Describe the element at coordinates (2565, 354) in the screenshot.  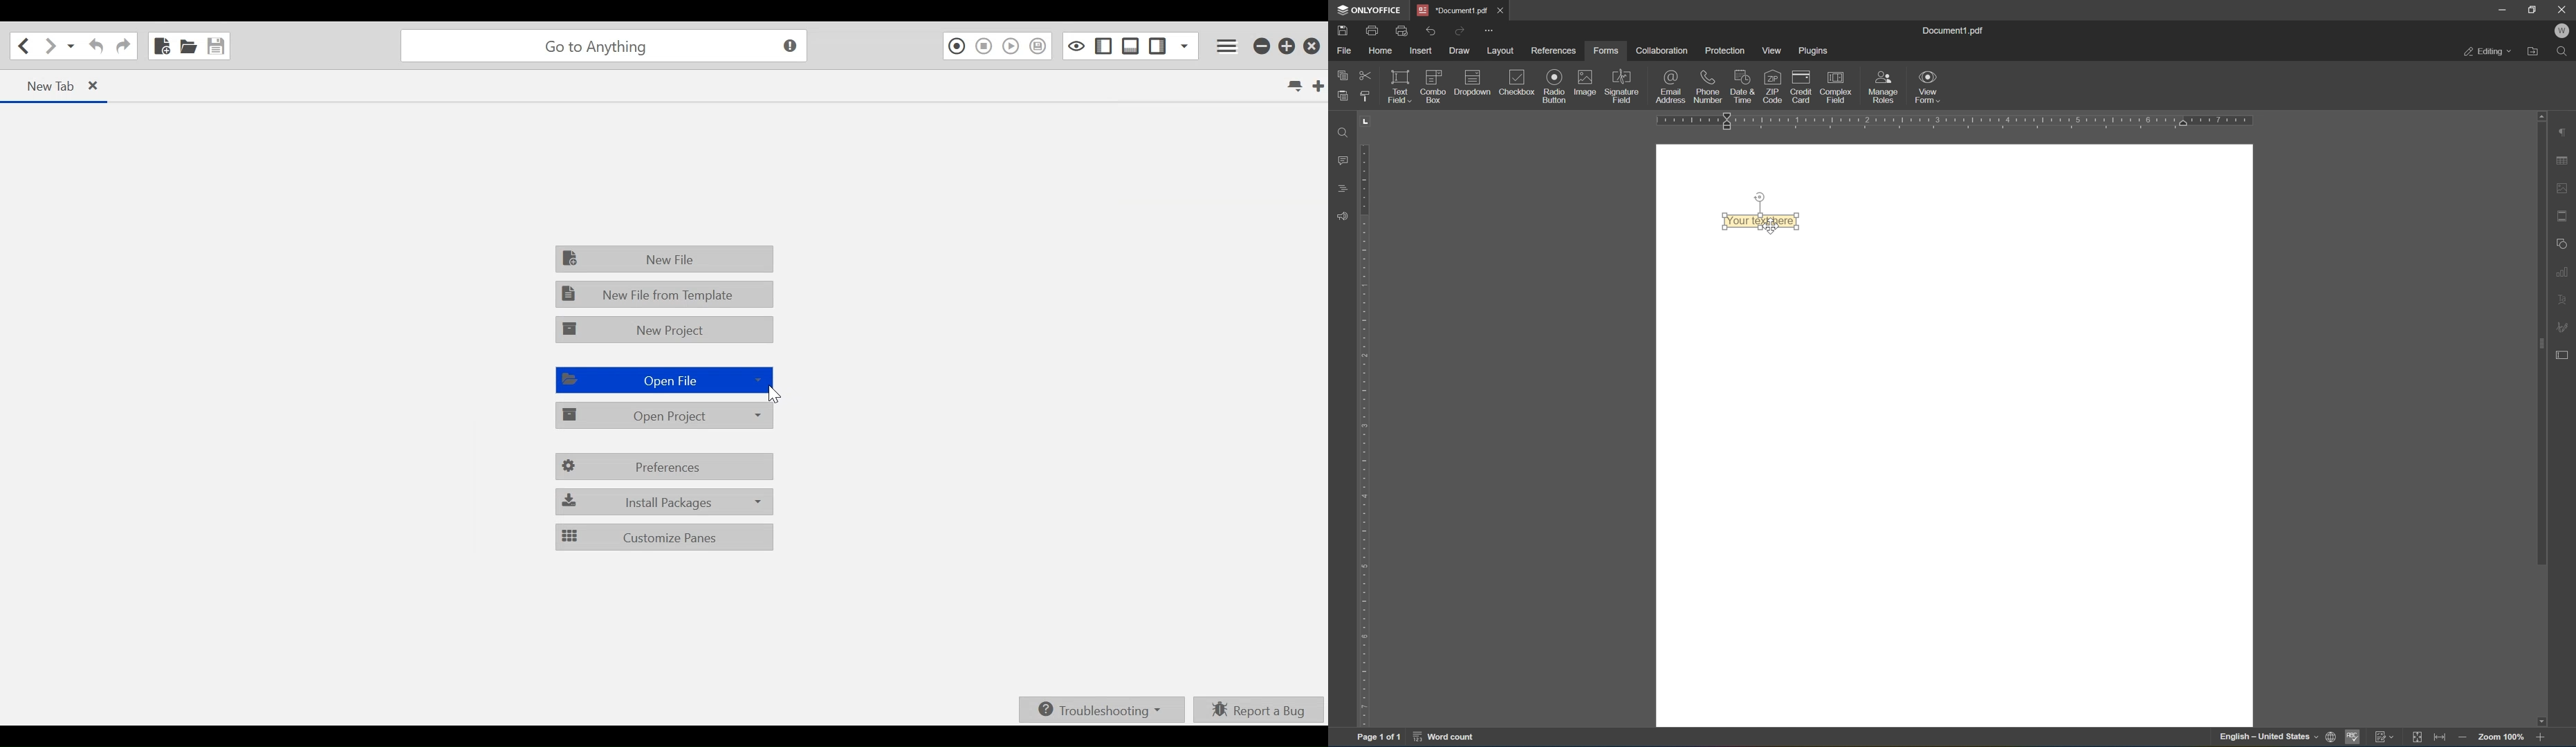
I see `form settings` at that location.